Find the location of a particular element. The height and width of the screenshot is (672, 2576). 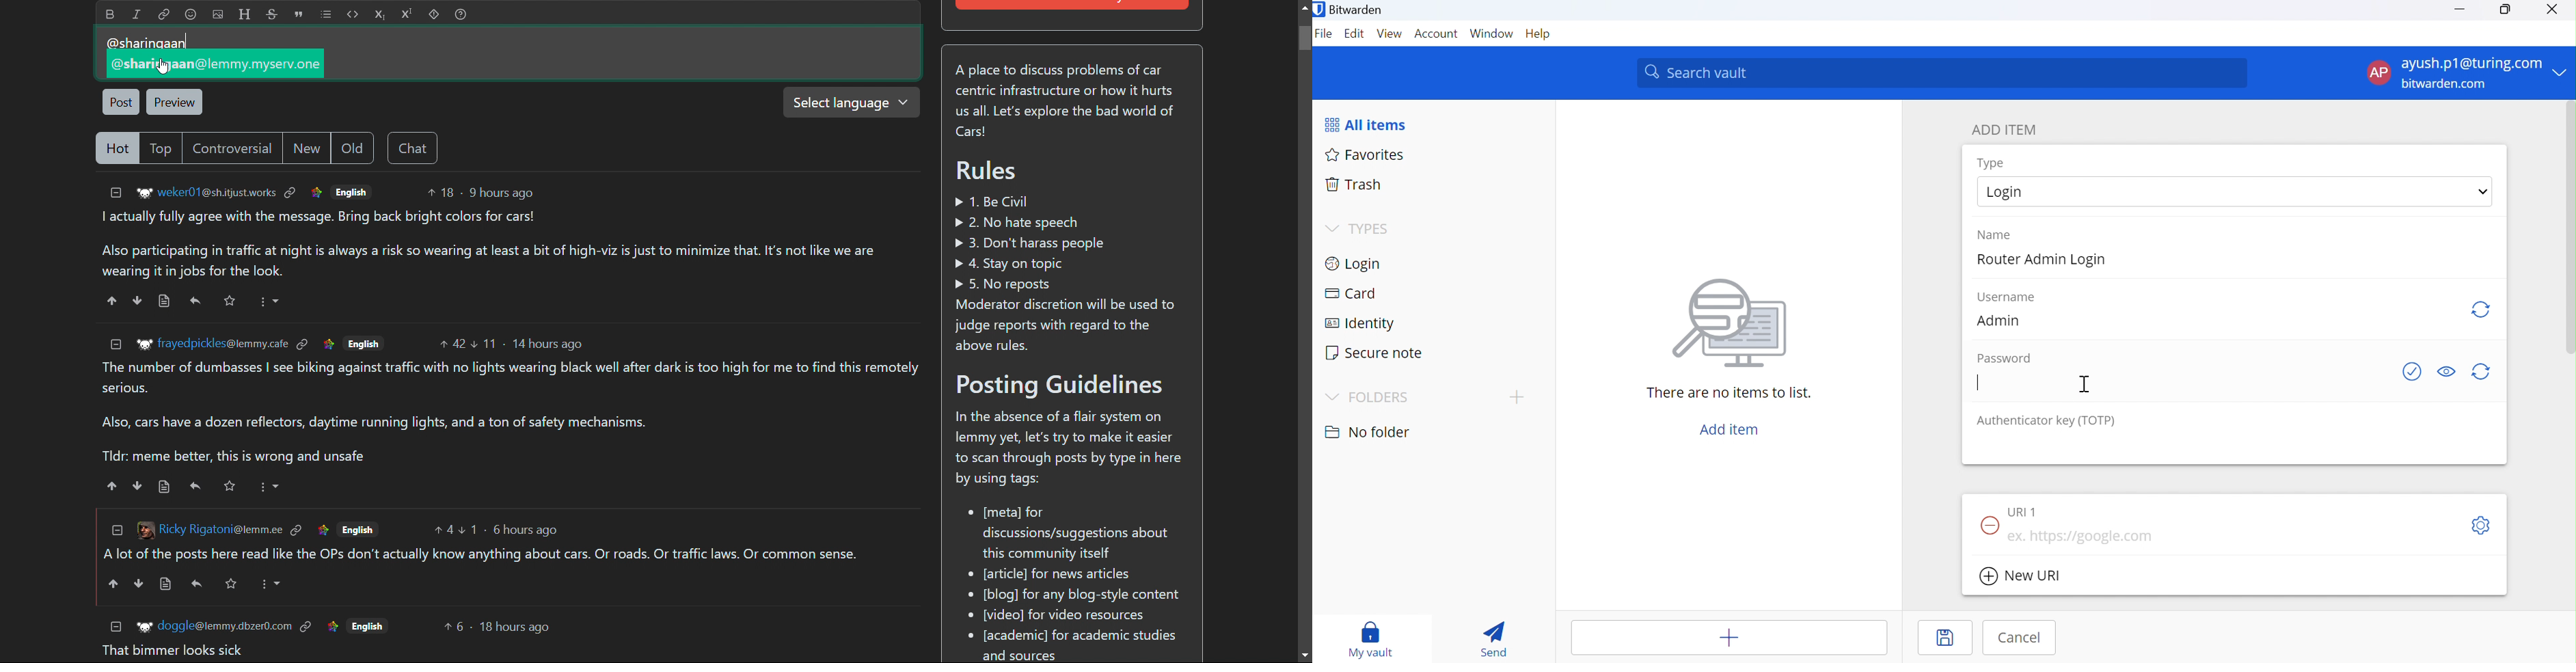

view source is located at coordinates (163, 301).